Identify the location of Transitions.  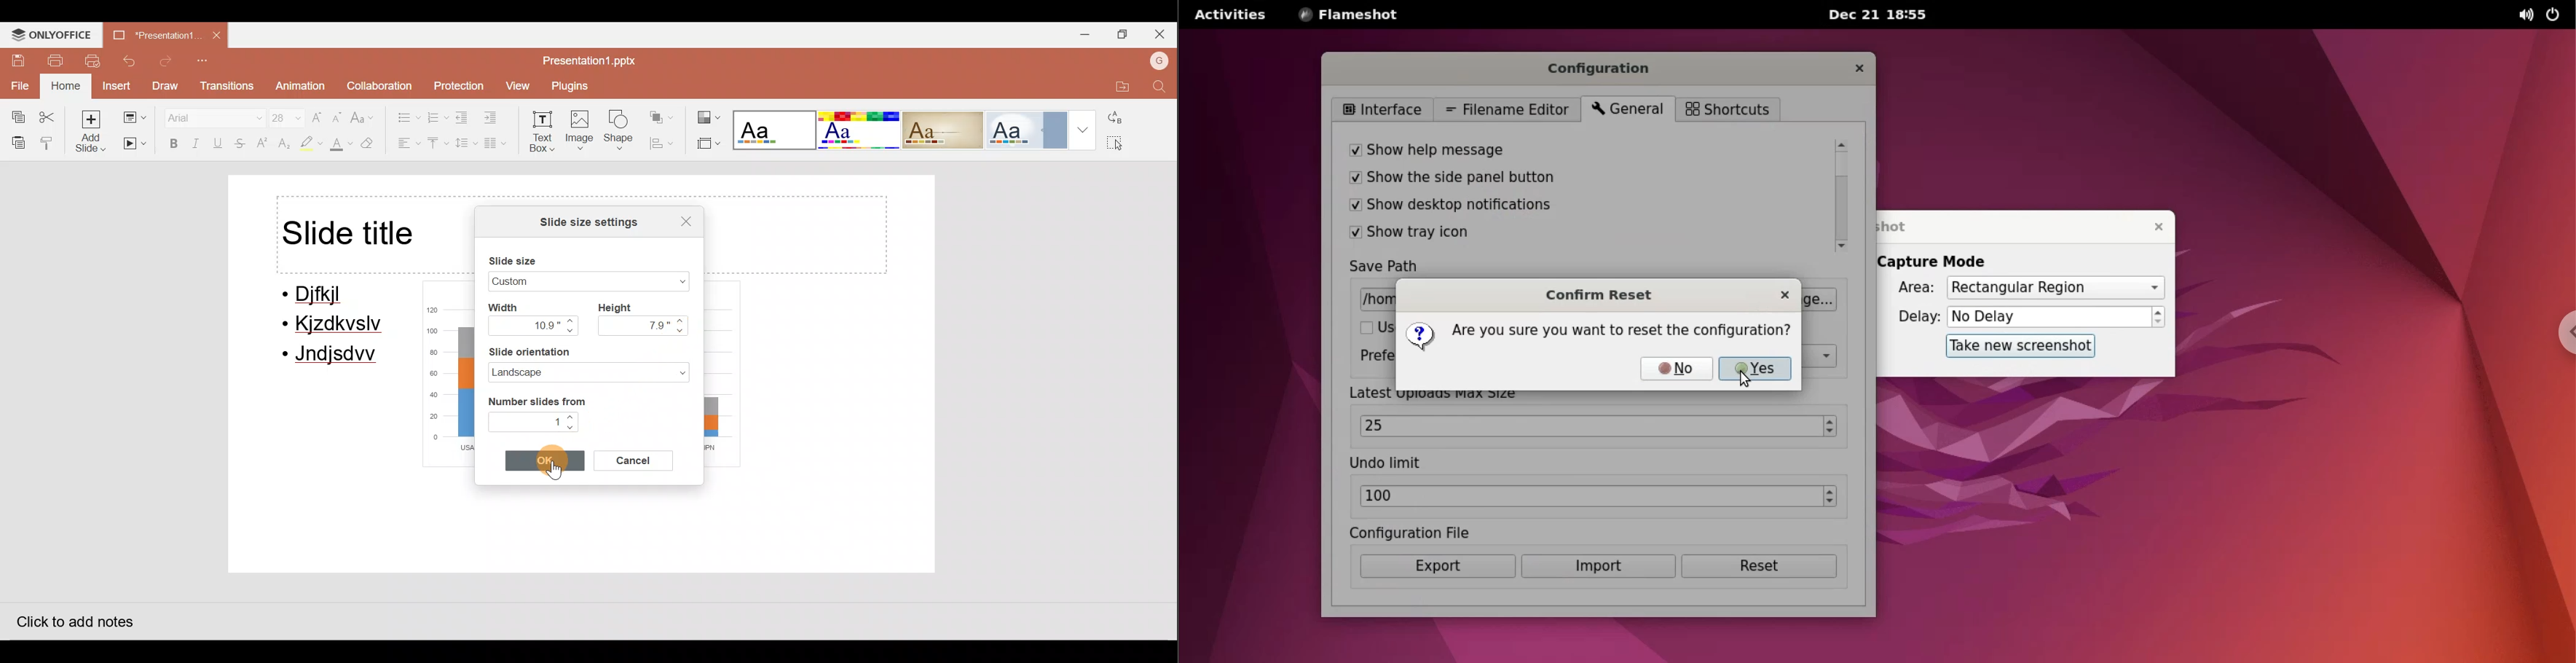
(226, 87).